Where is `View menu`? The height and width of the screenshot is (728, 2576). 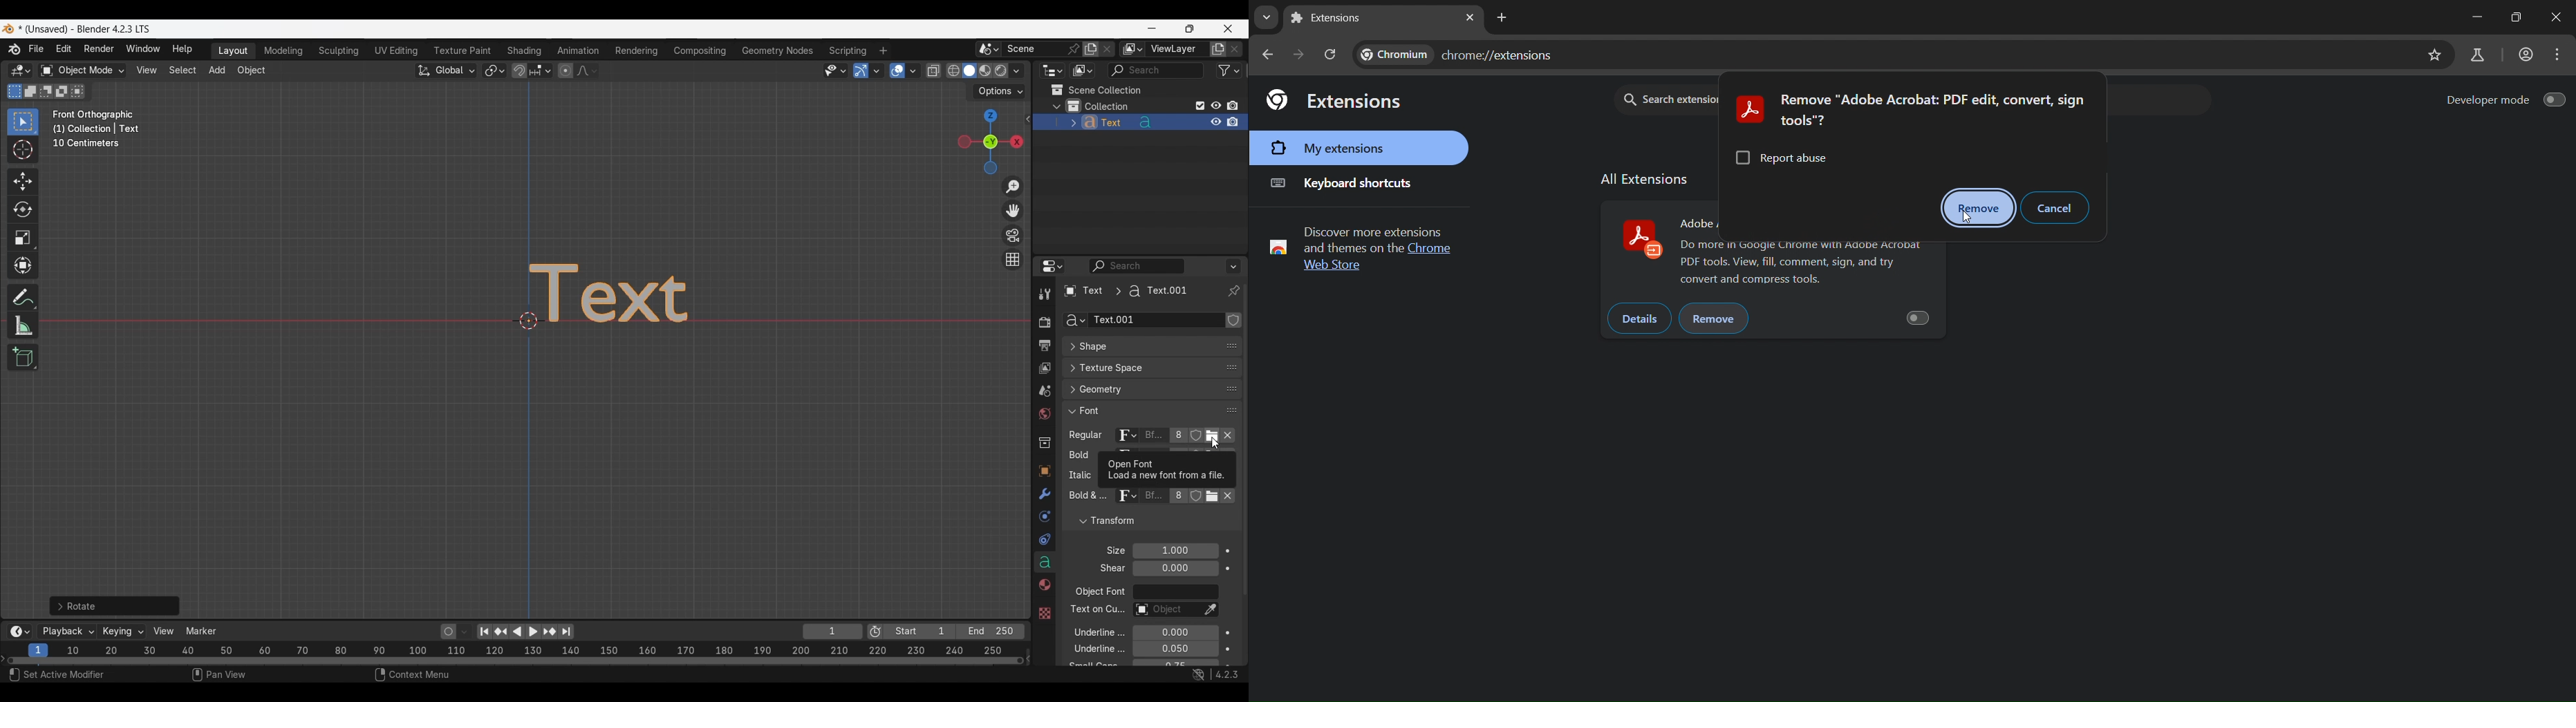
View menu is located at coordinates (146, 70).